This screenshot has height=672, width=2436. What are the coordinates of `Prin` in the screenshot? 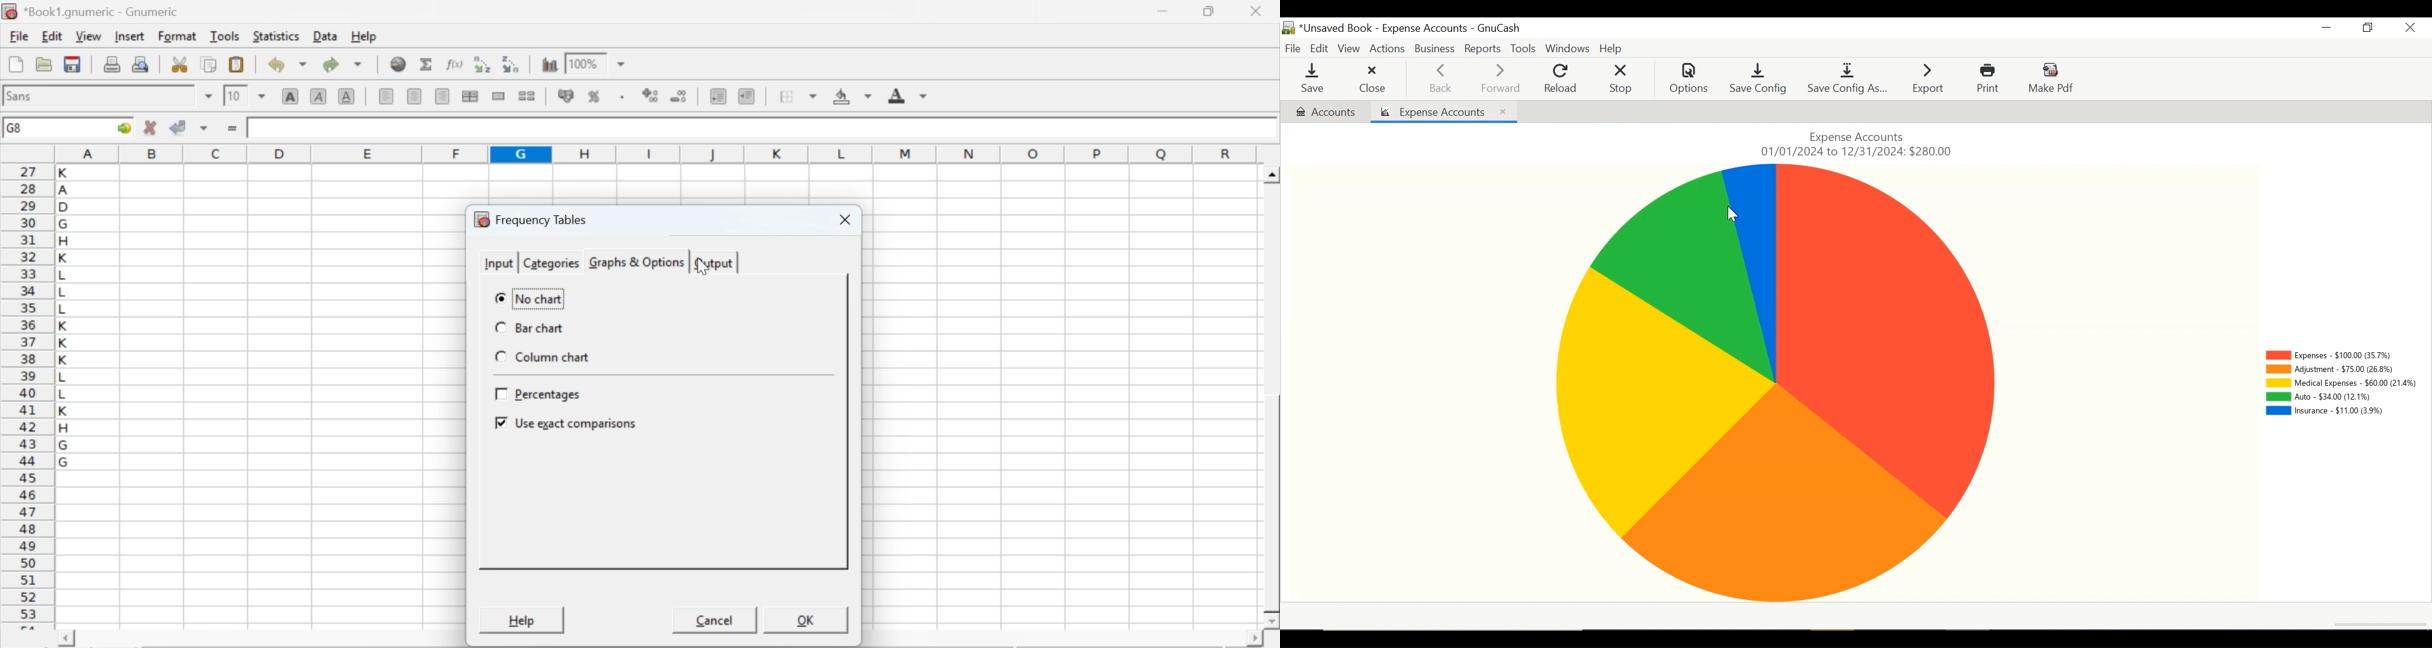 It's located at (1987, 78).